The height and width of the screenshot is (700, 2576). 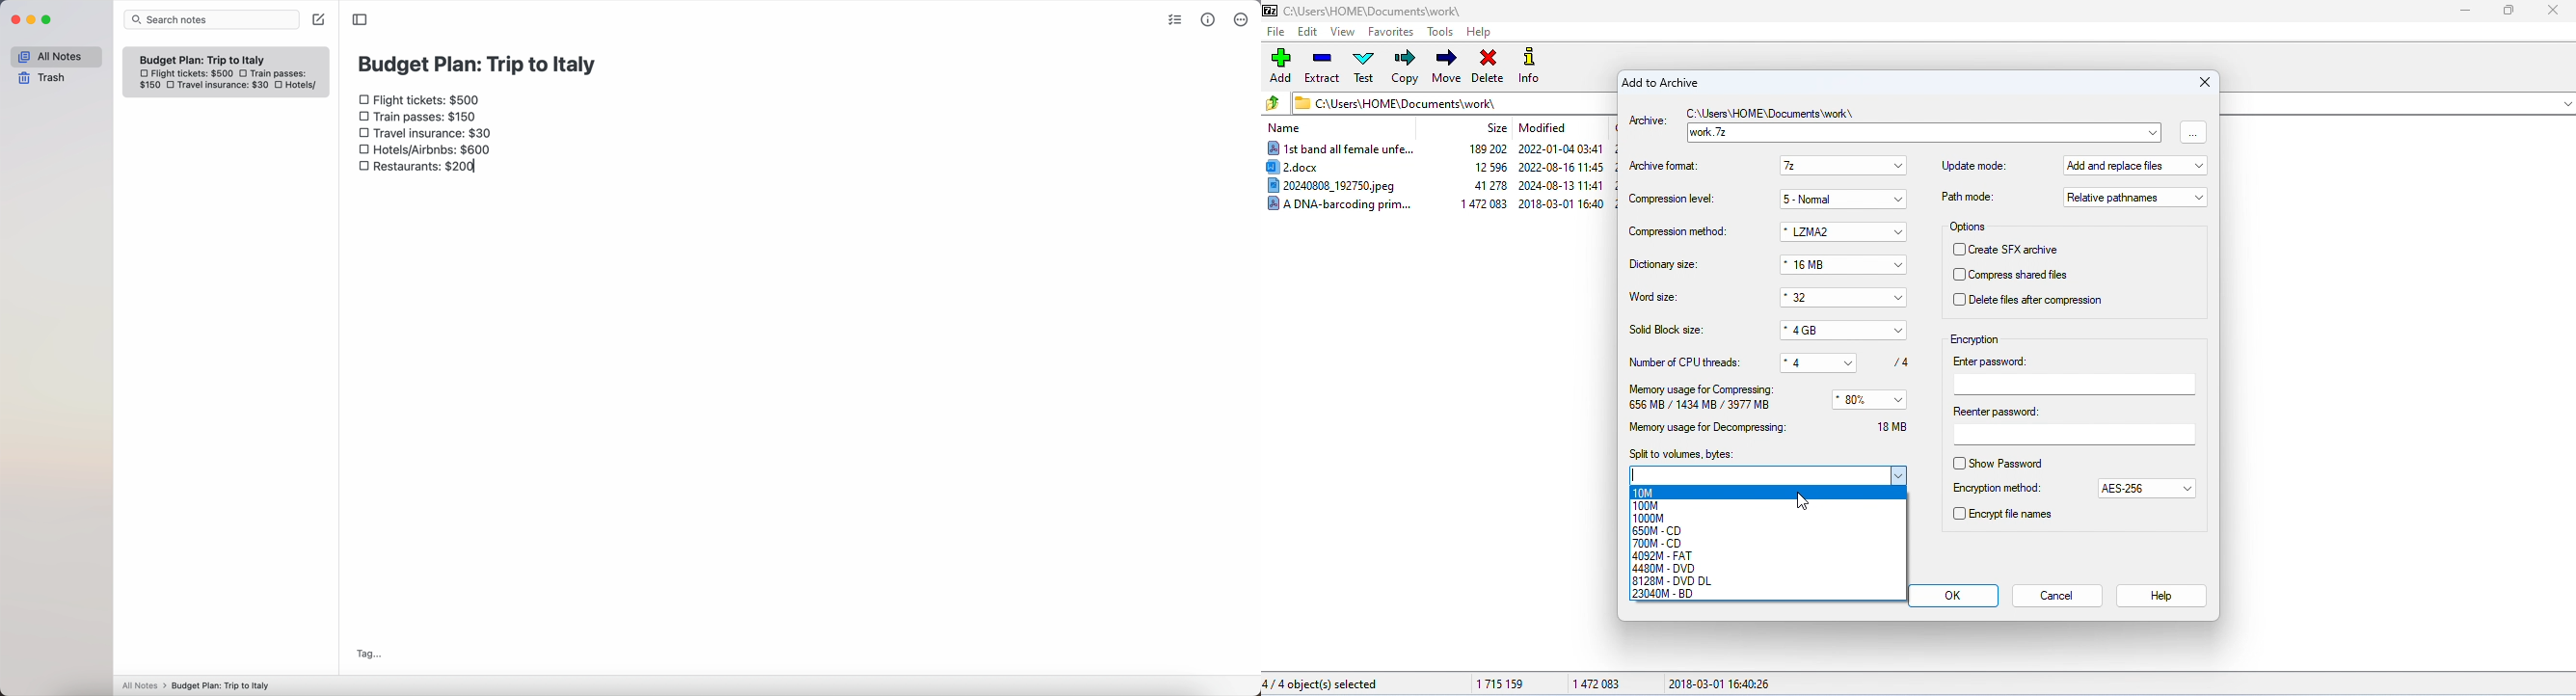 What do you see at coordinates (34, 20) in the screenshot?
I see `minimize` at bounding box center [34, 20].